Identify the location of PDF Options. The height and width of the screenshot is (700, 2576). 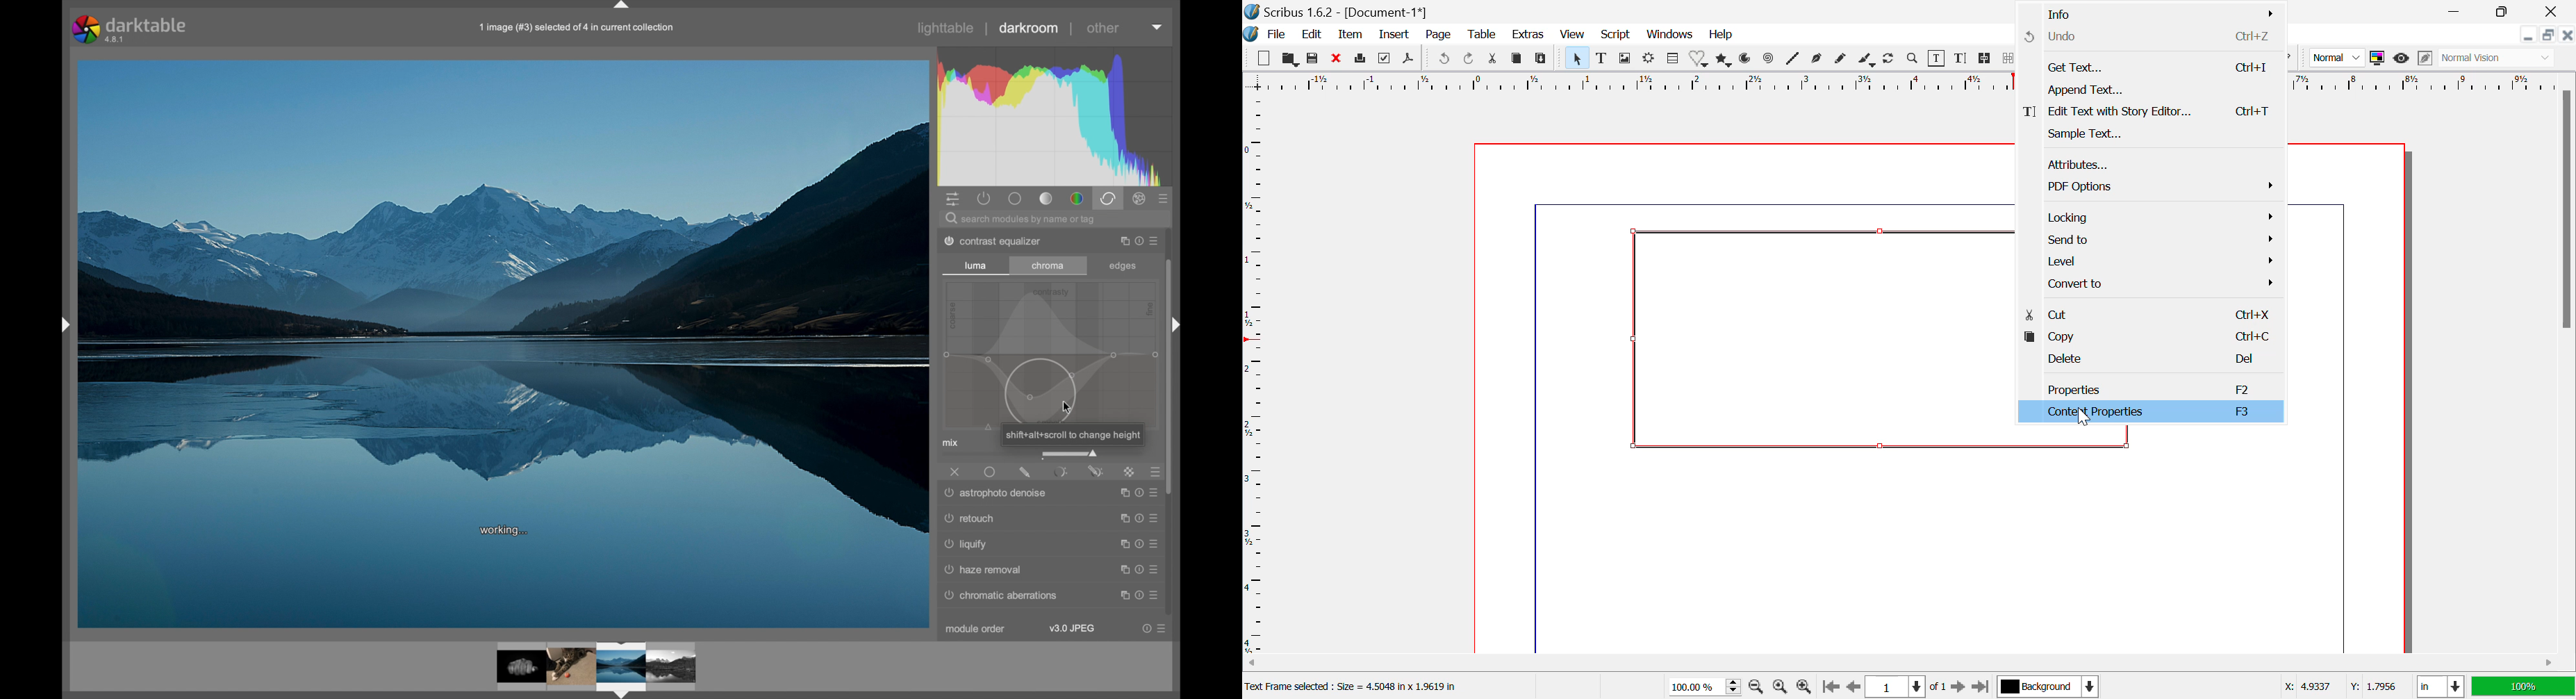
(2149, 190).